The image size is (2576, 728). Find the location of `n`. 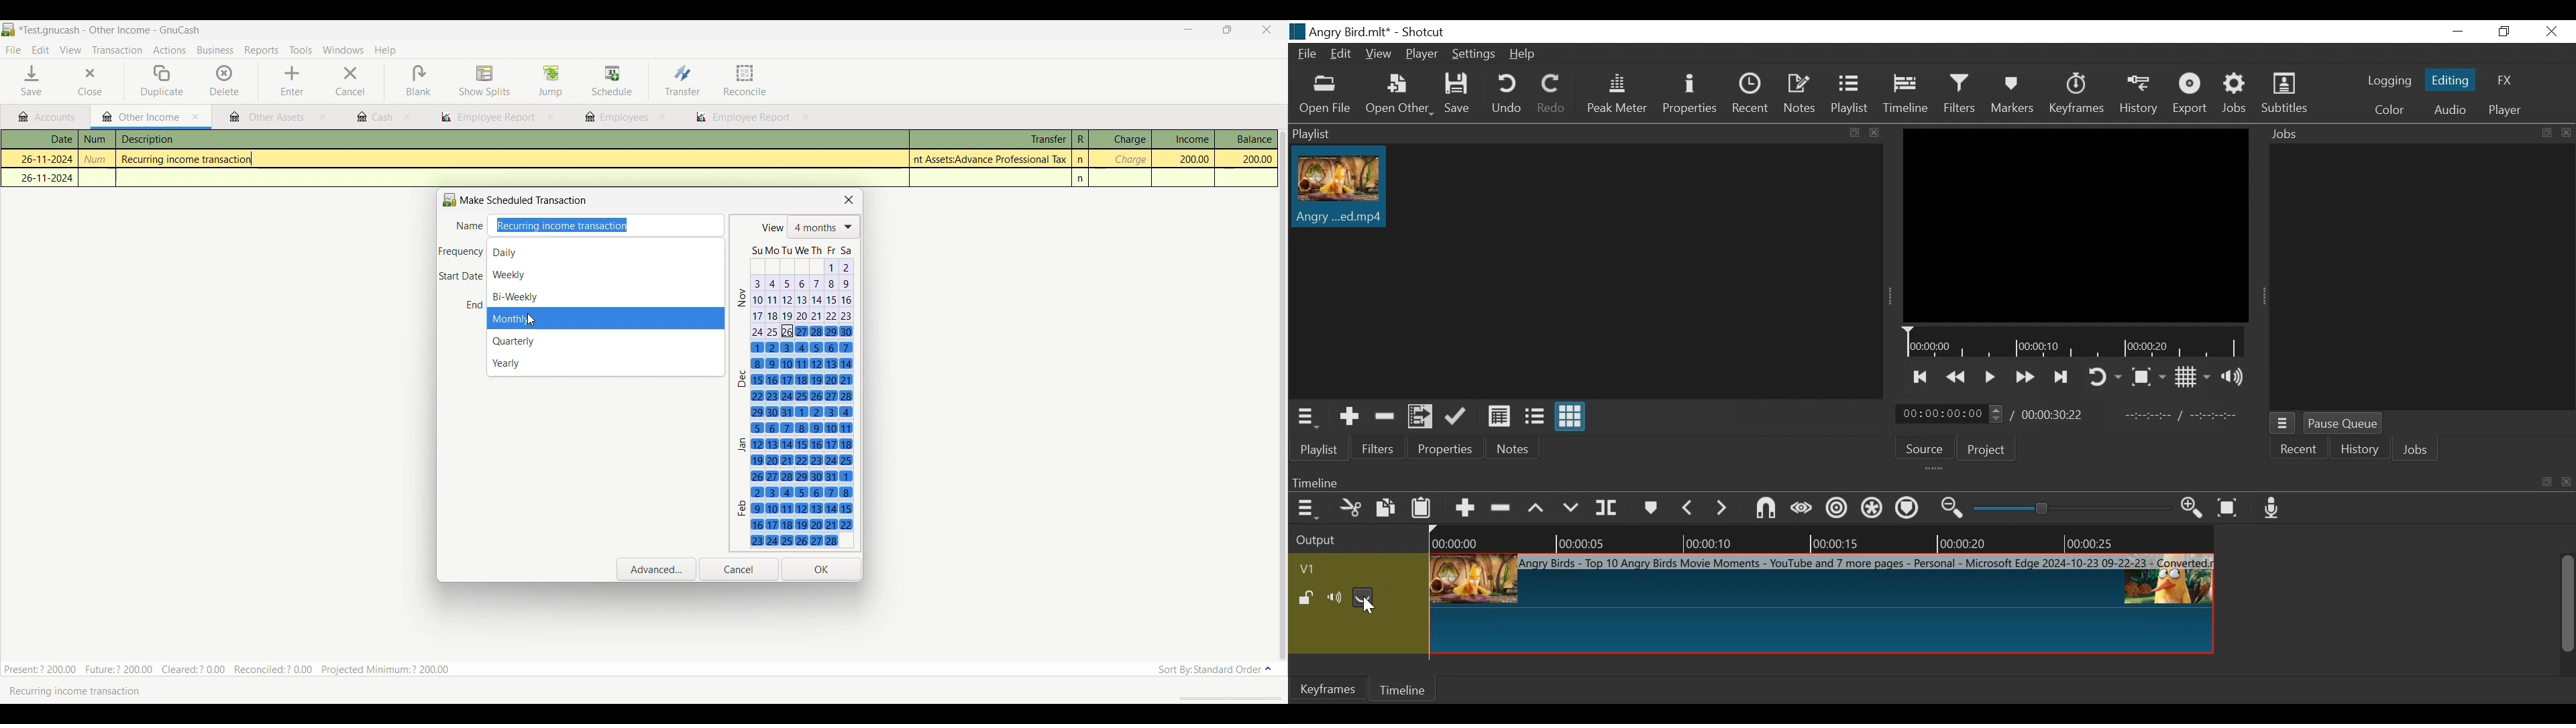

n is located at coordinates (1081, 160).